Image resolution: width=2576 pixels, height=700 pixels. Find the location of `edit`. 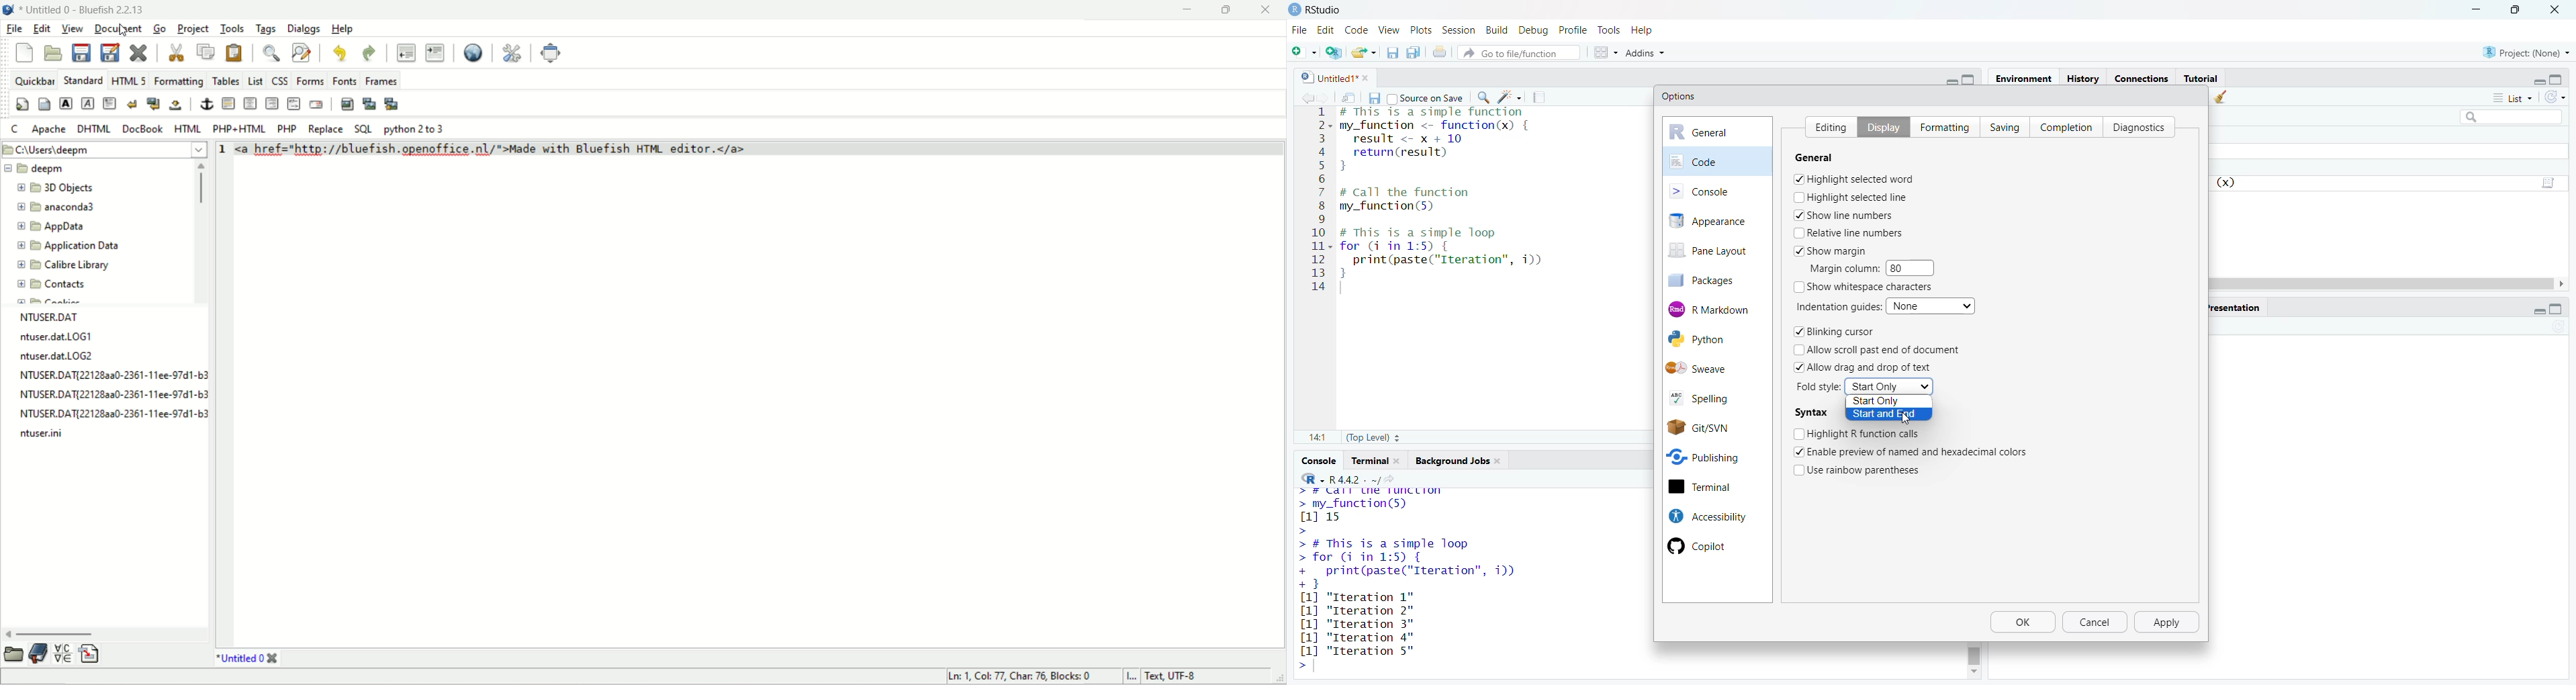

edit is located at coordinates (1326, 30).